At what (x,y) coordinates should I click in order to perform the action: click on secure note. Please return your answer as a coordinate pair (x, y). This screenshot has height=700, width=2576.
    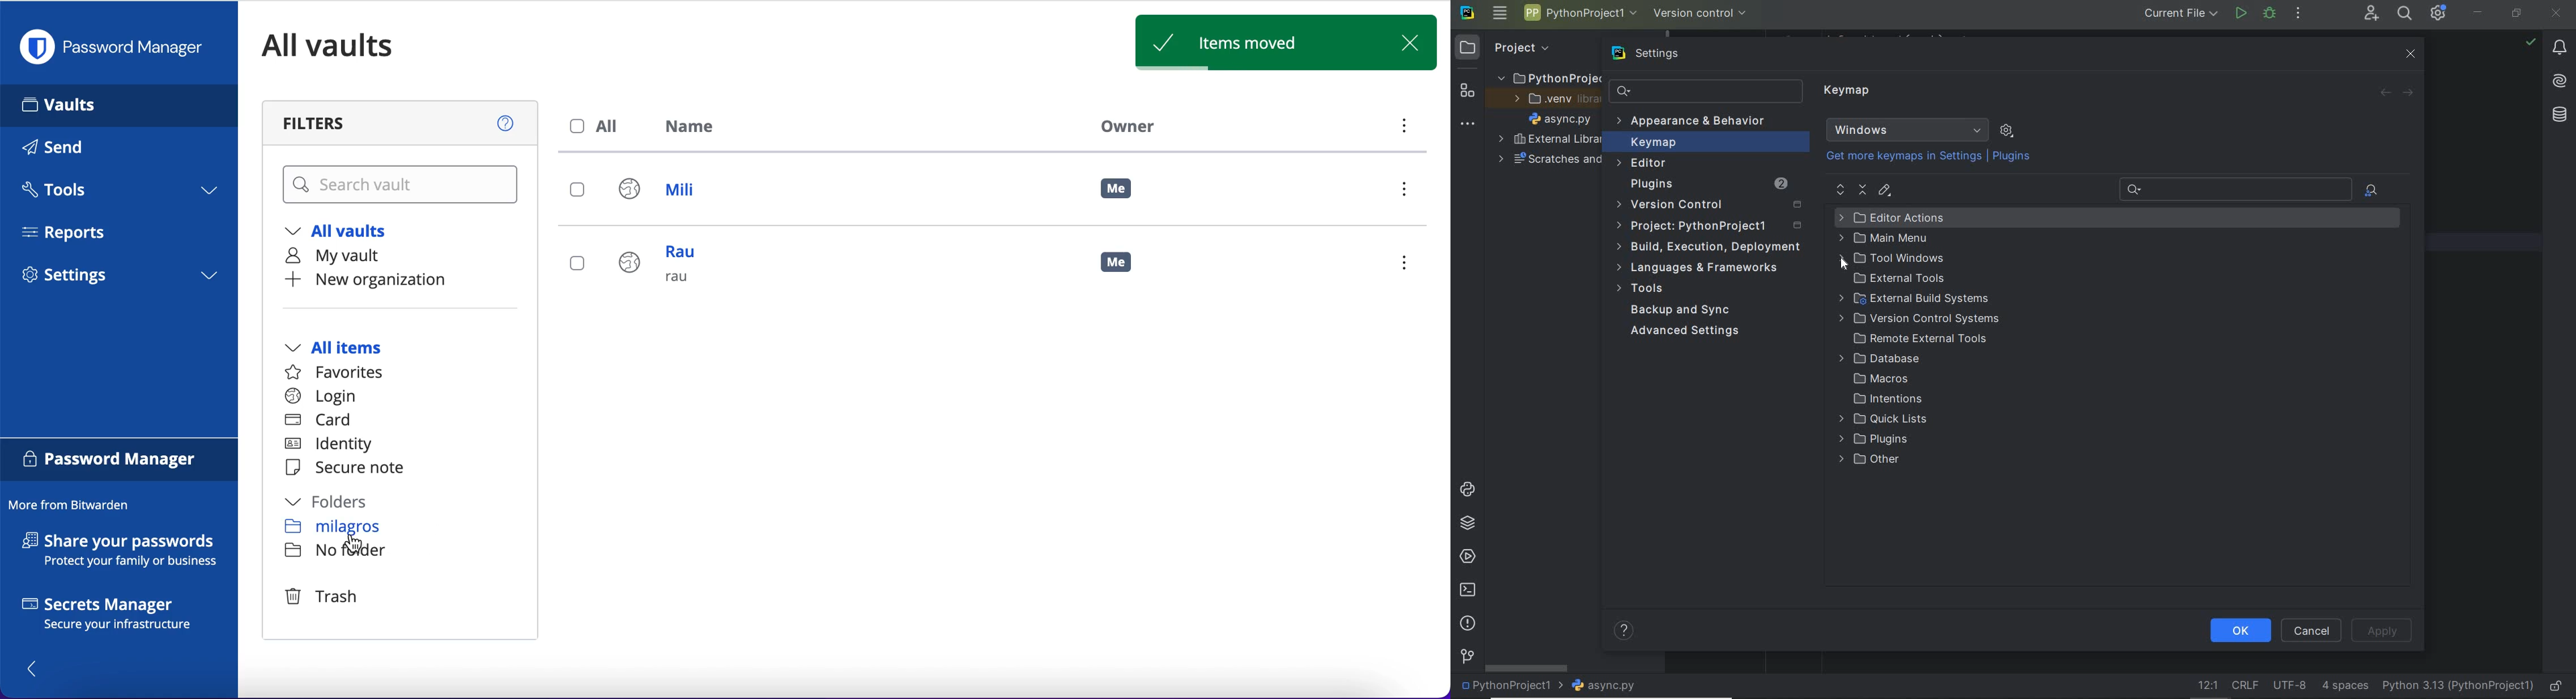
    Looking at the image, I should click on (350, 468).